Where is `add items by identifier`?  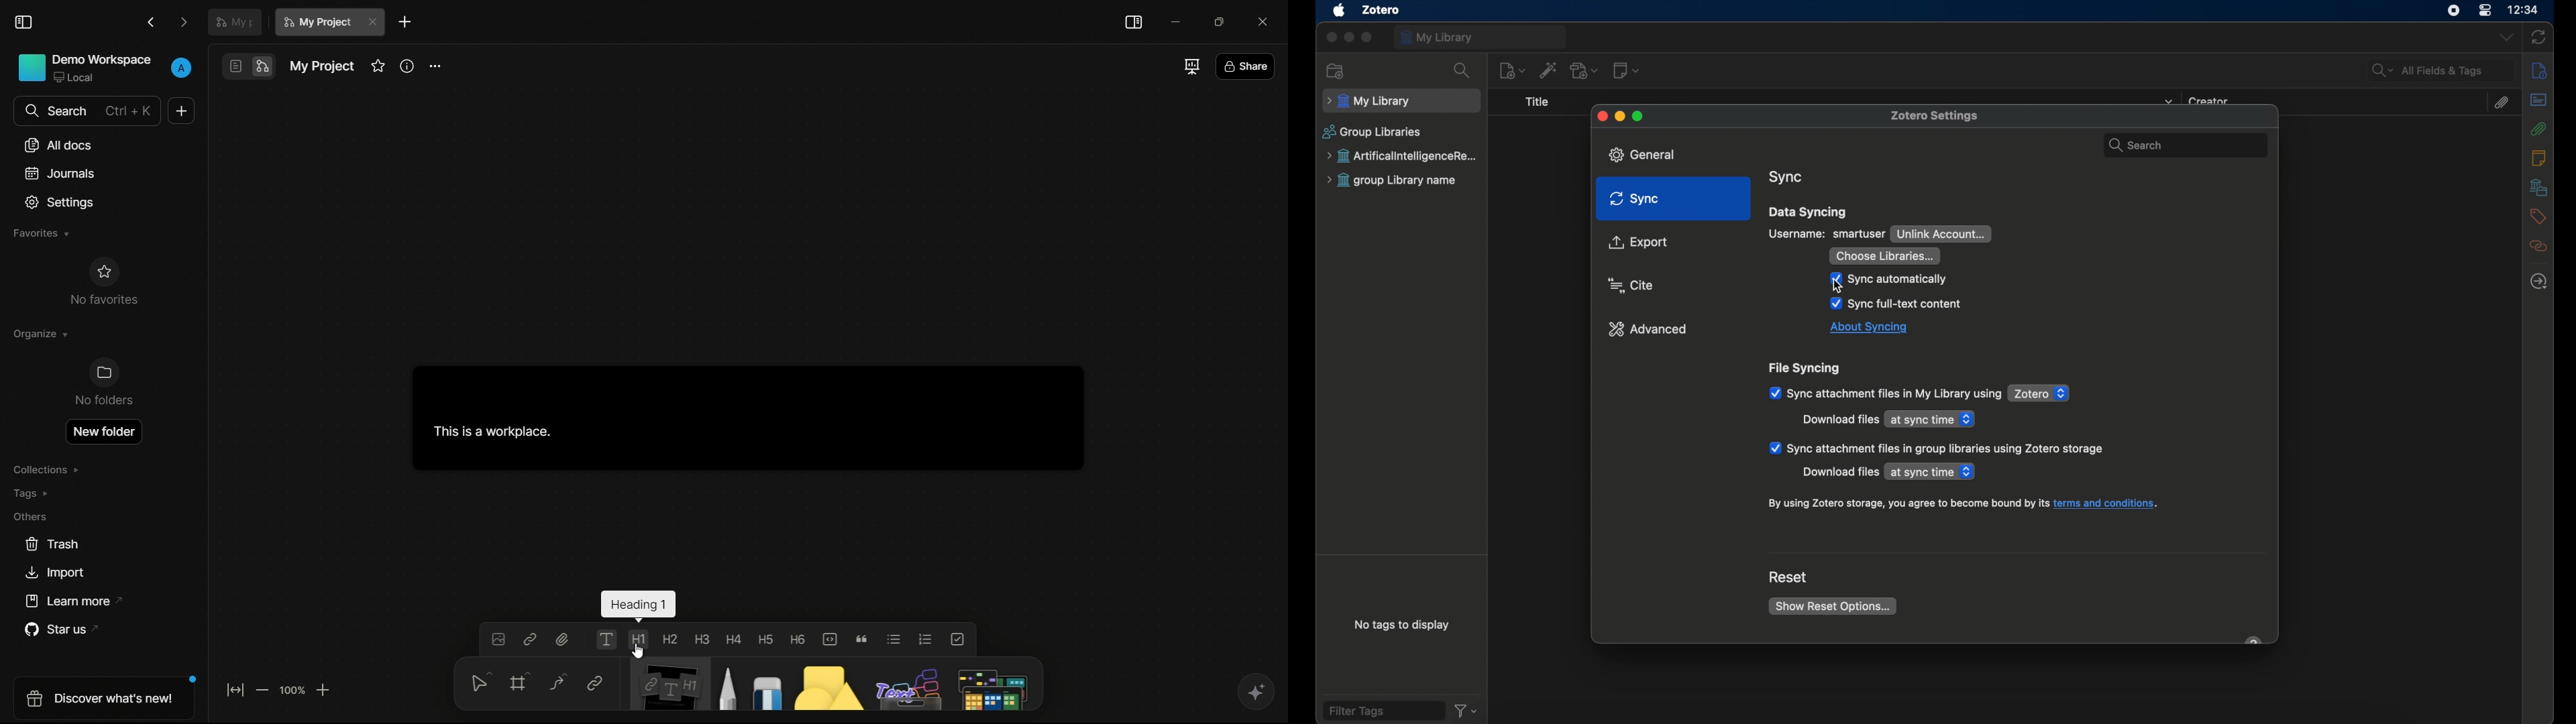
add items by identifier is located at coordinates (1550, 70).